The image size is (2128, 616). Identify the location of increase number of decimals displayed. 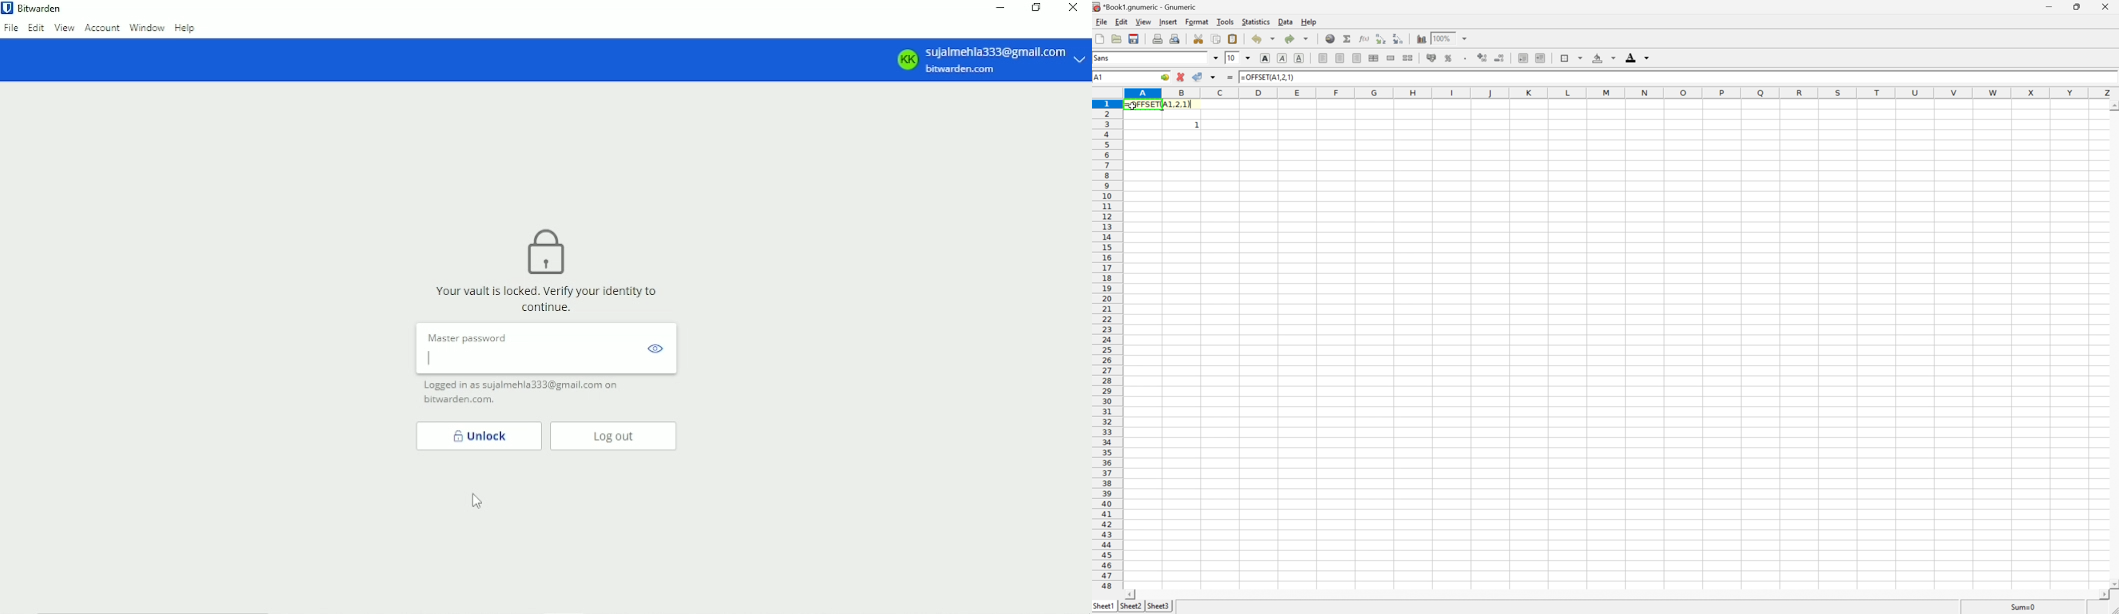
(1483, 58).